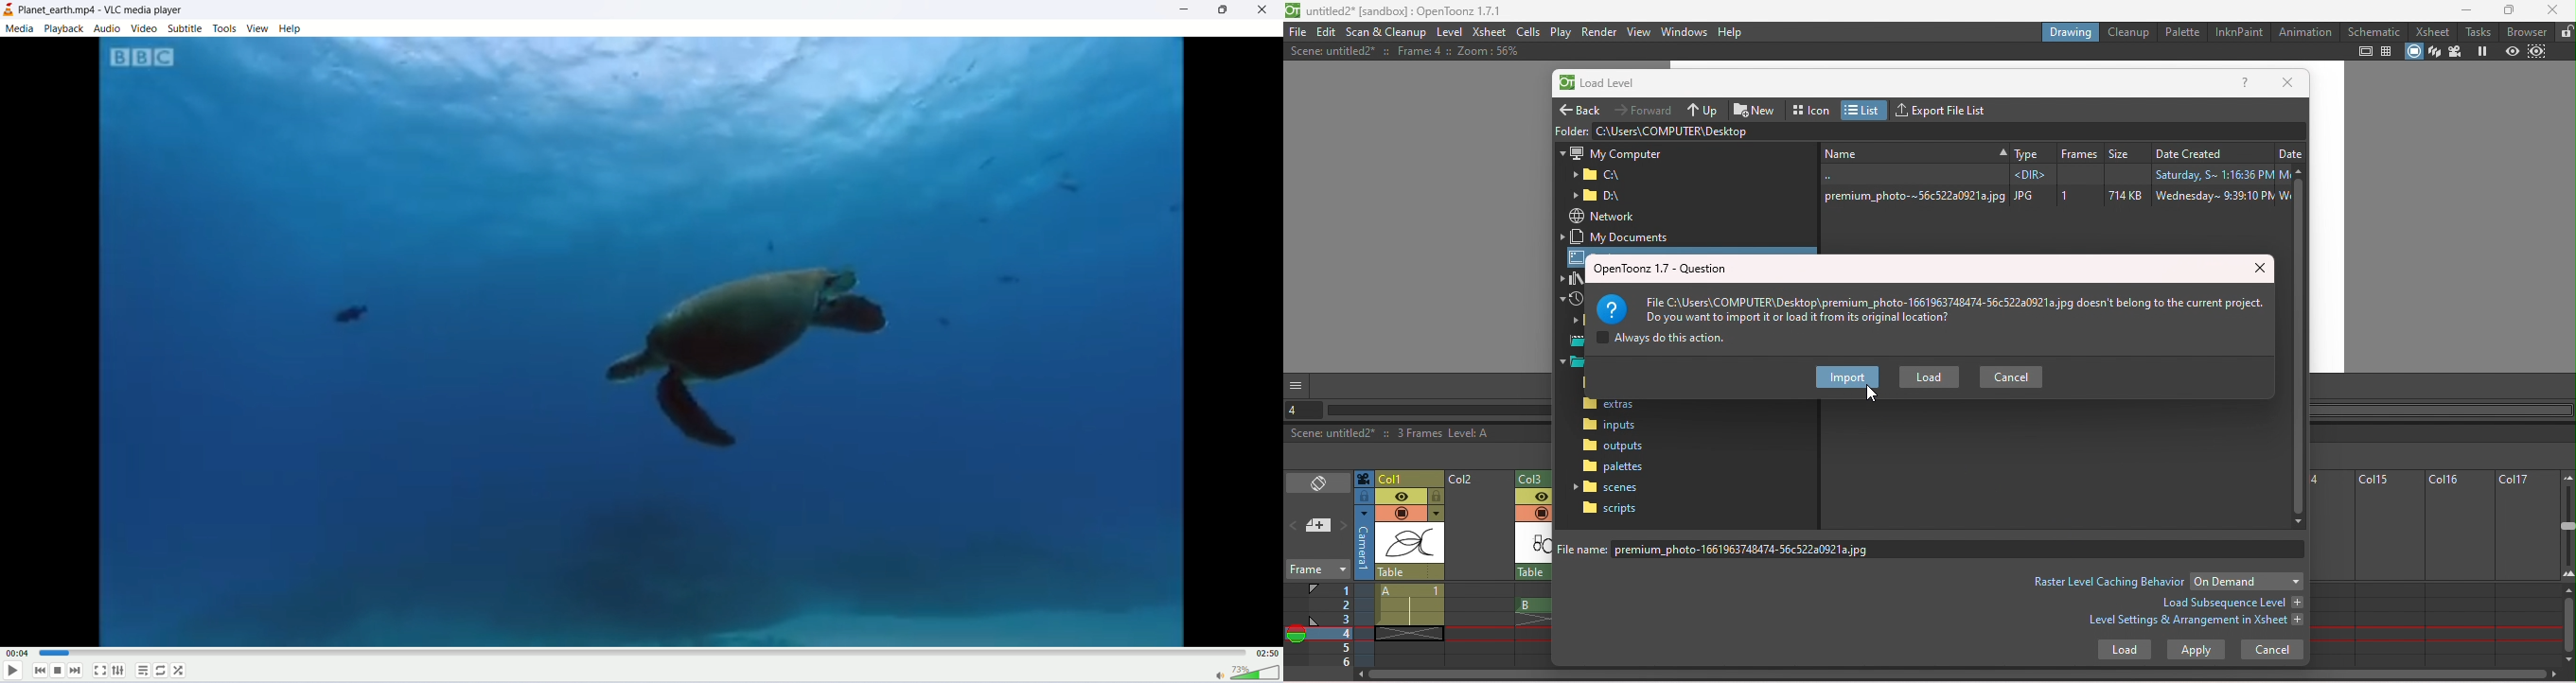 The image size is (2576, 700). What do you see at coordinates (2374, 31) in the screenshot?
I see `Schematic` at bounding box center [2374, 31].